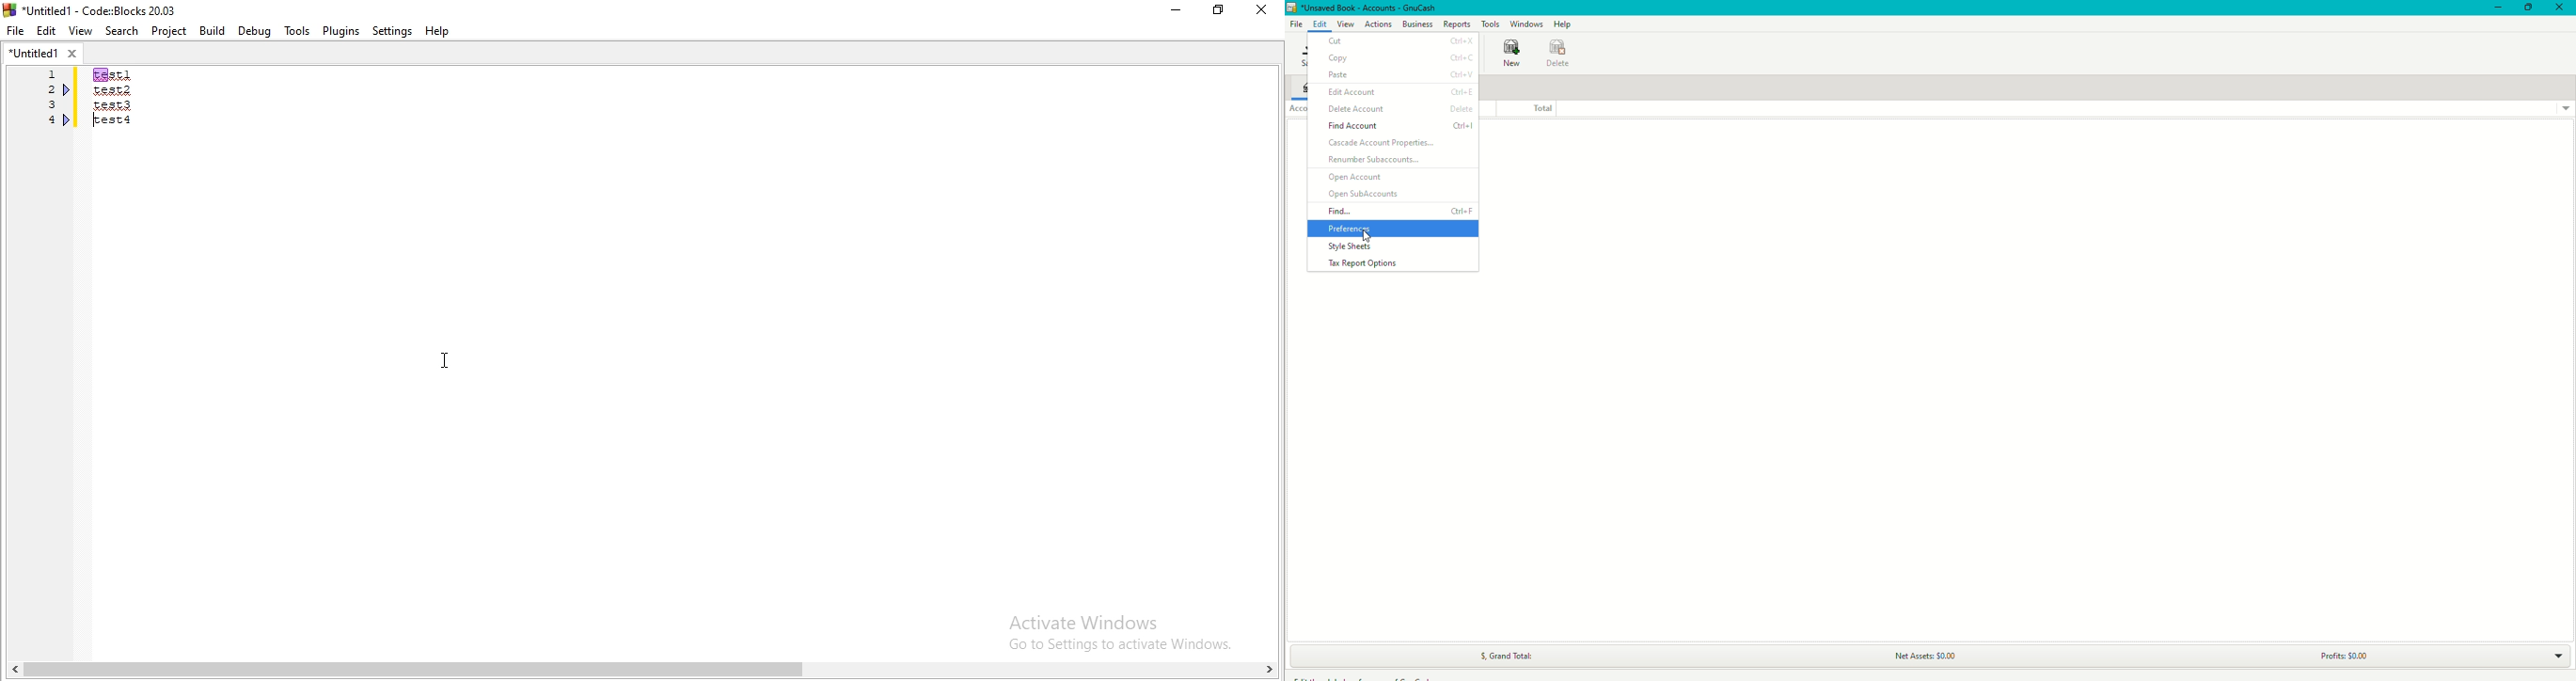  What do you see at coordinates (1397, 41) in the screenshot?
I see `Cut` at bounding box center [1397, 41].